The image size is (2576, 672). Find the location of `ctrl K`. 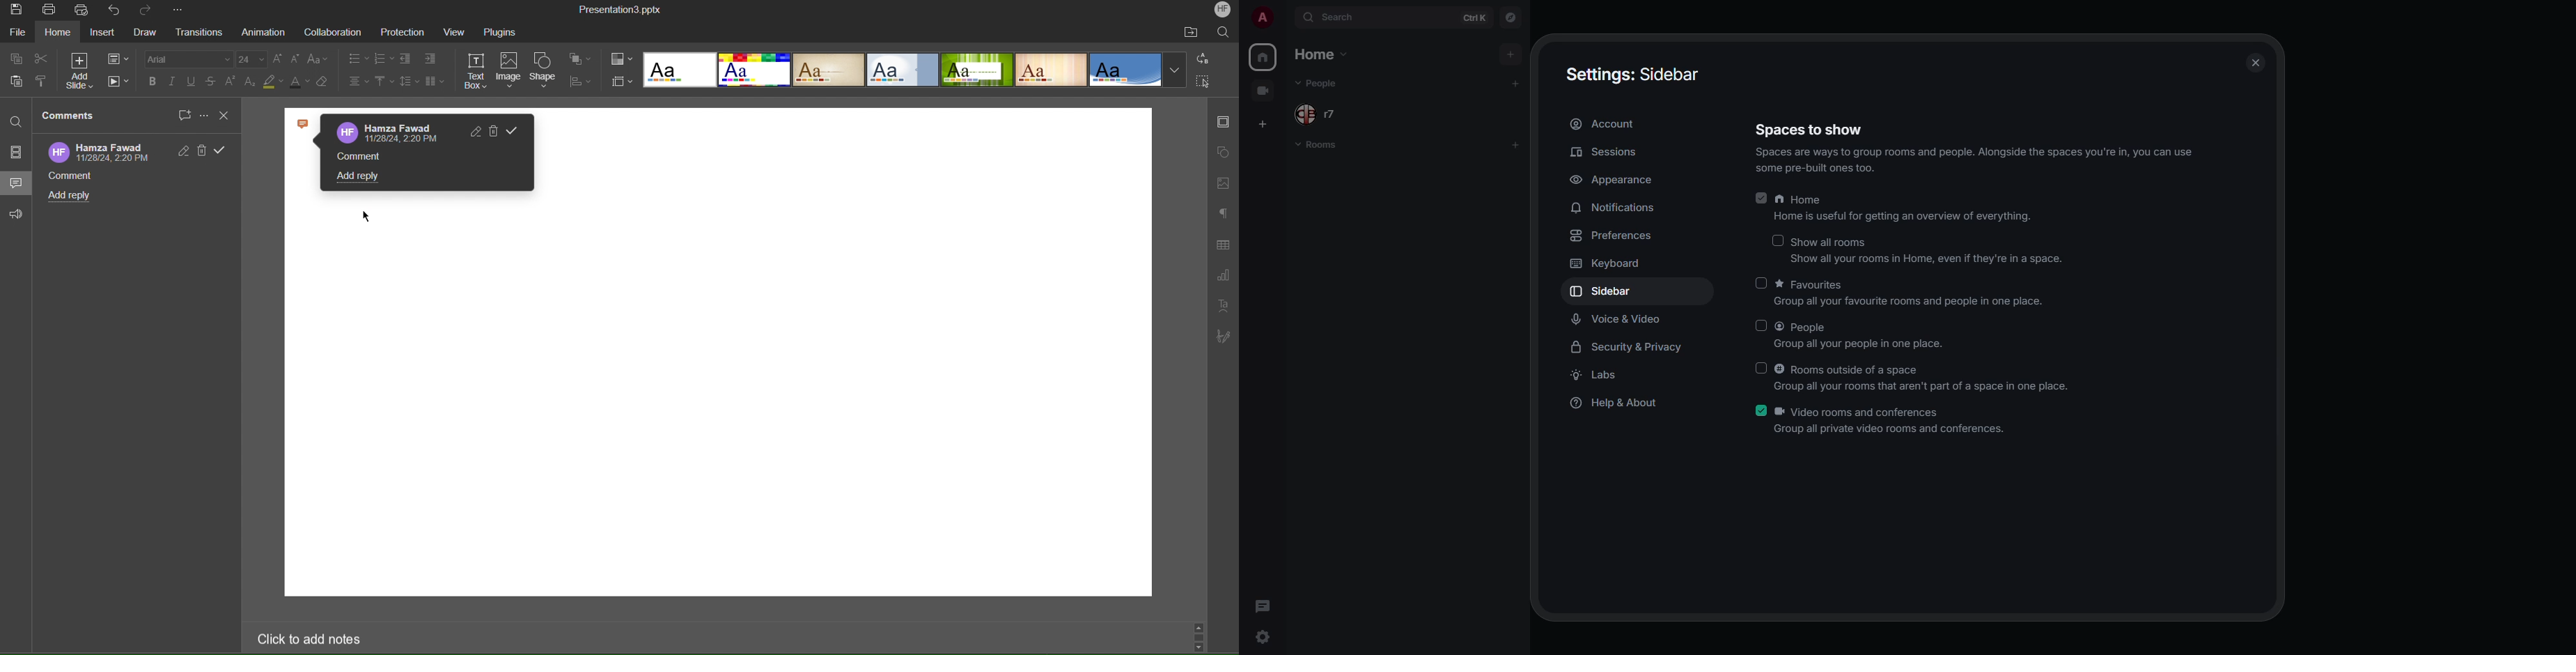

ctrl K is located at coordinates (1474, 16).